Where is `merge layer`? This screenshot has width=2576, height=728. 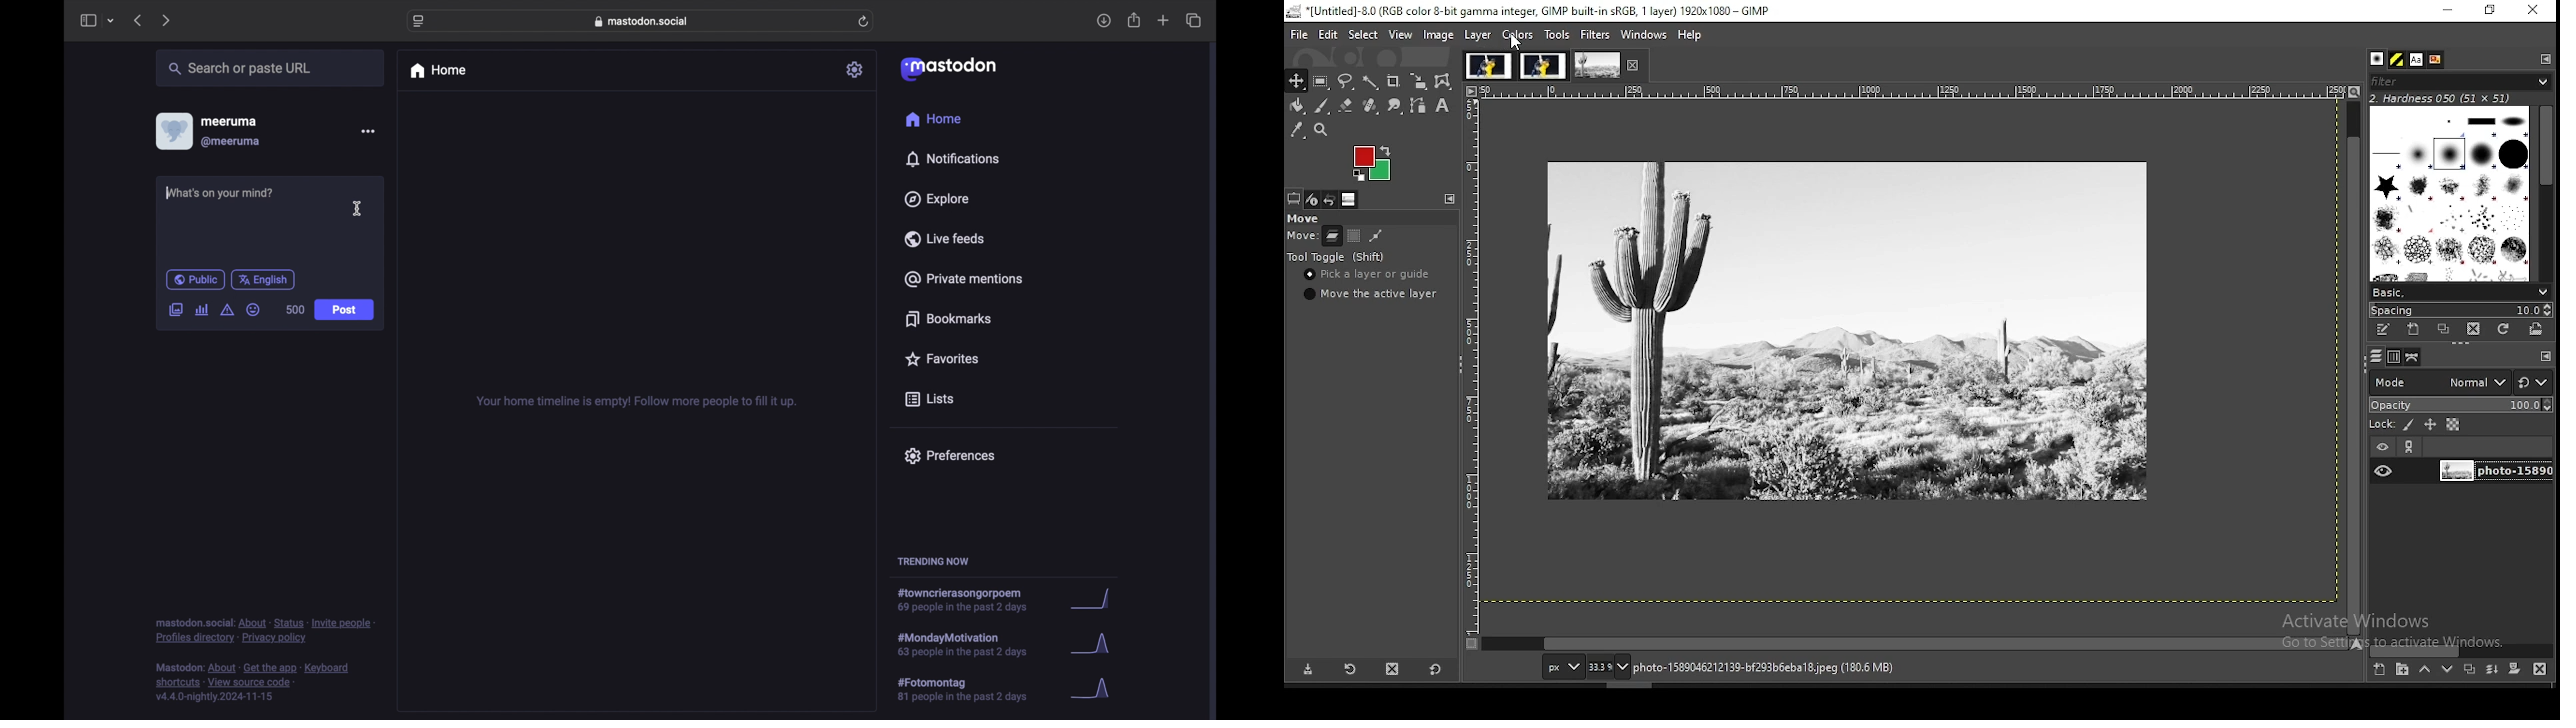
merge layer is located at coordinates (2494, 669).